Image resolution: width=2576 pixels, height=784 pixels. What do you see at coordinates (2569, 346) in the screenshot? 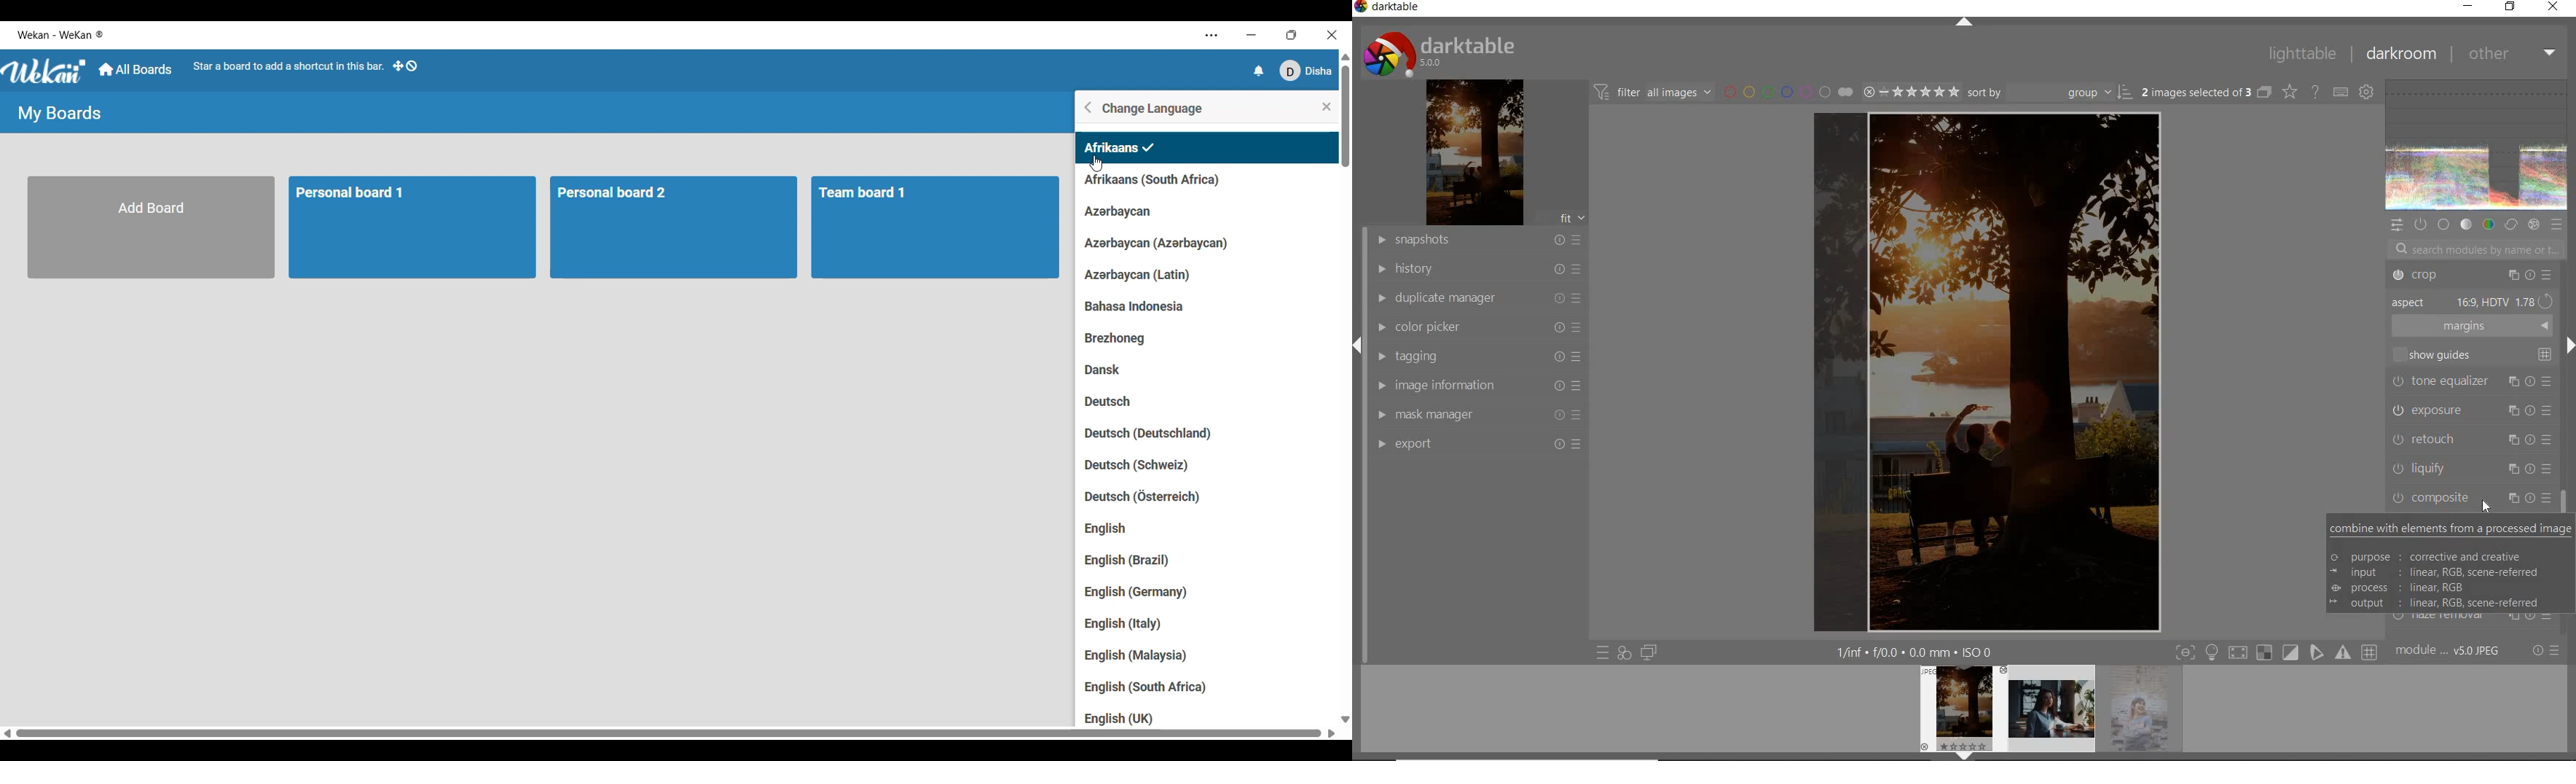
I see `expand/collapse` at bounding box center [2569, 346].